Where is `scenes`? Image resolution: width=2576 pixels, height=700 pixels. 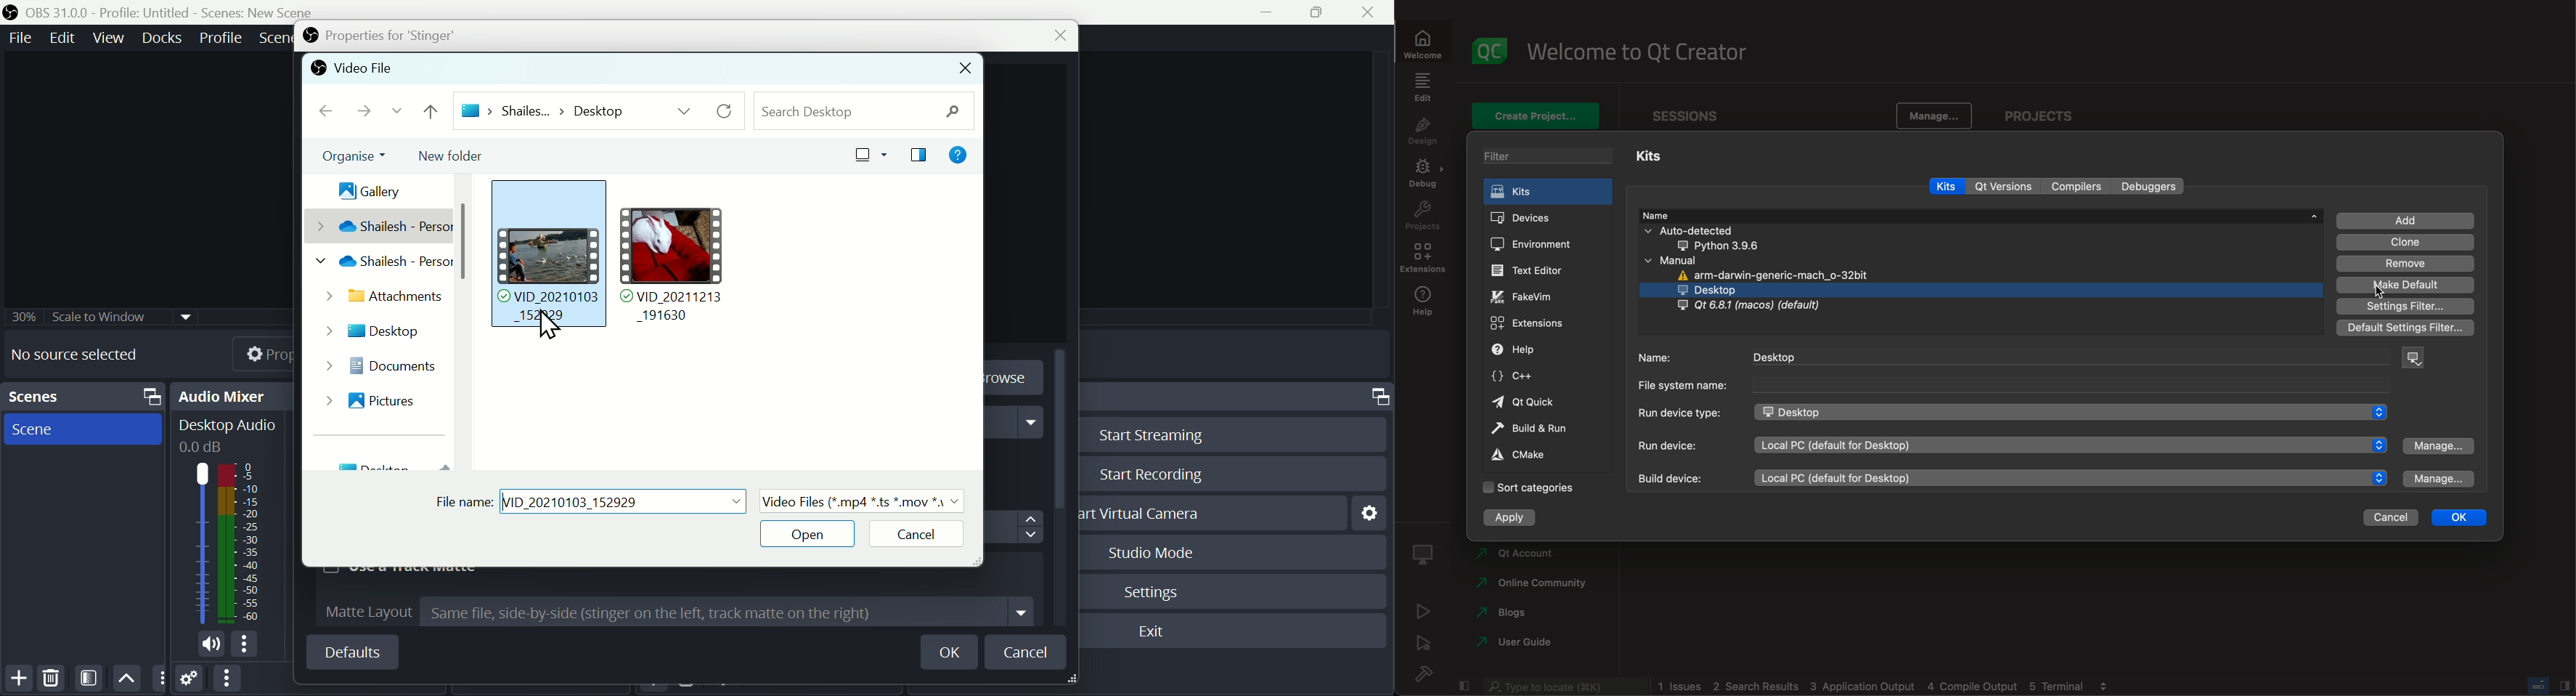
scenes is located at coordinates (83, 429).